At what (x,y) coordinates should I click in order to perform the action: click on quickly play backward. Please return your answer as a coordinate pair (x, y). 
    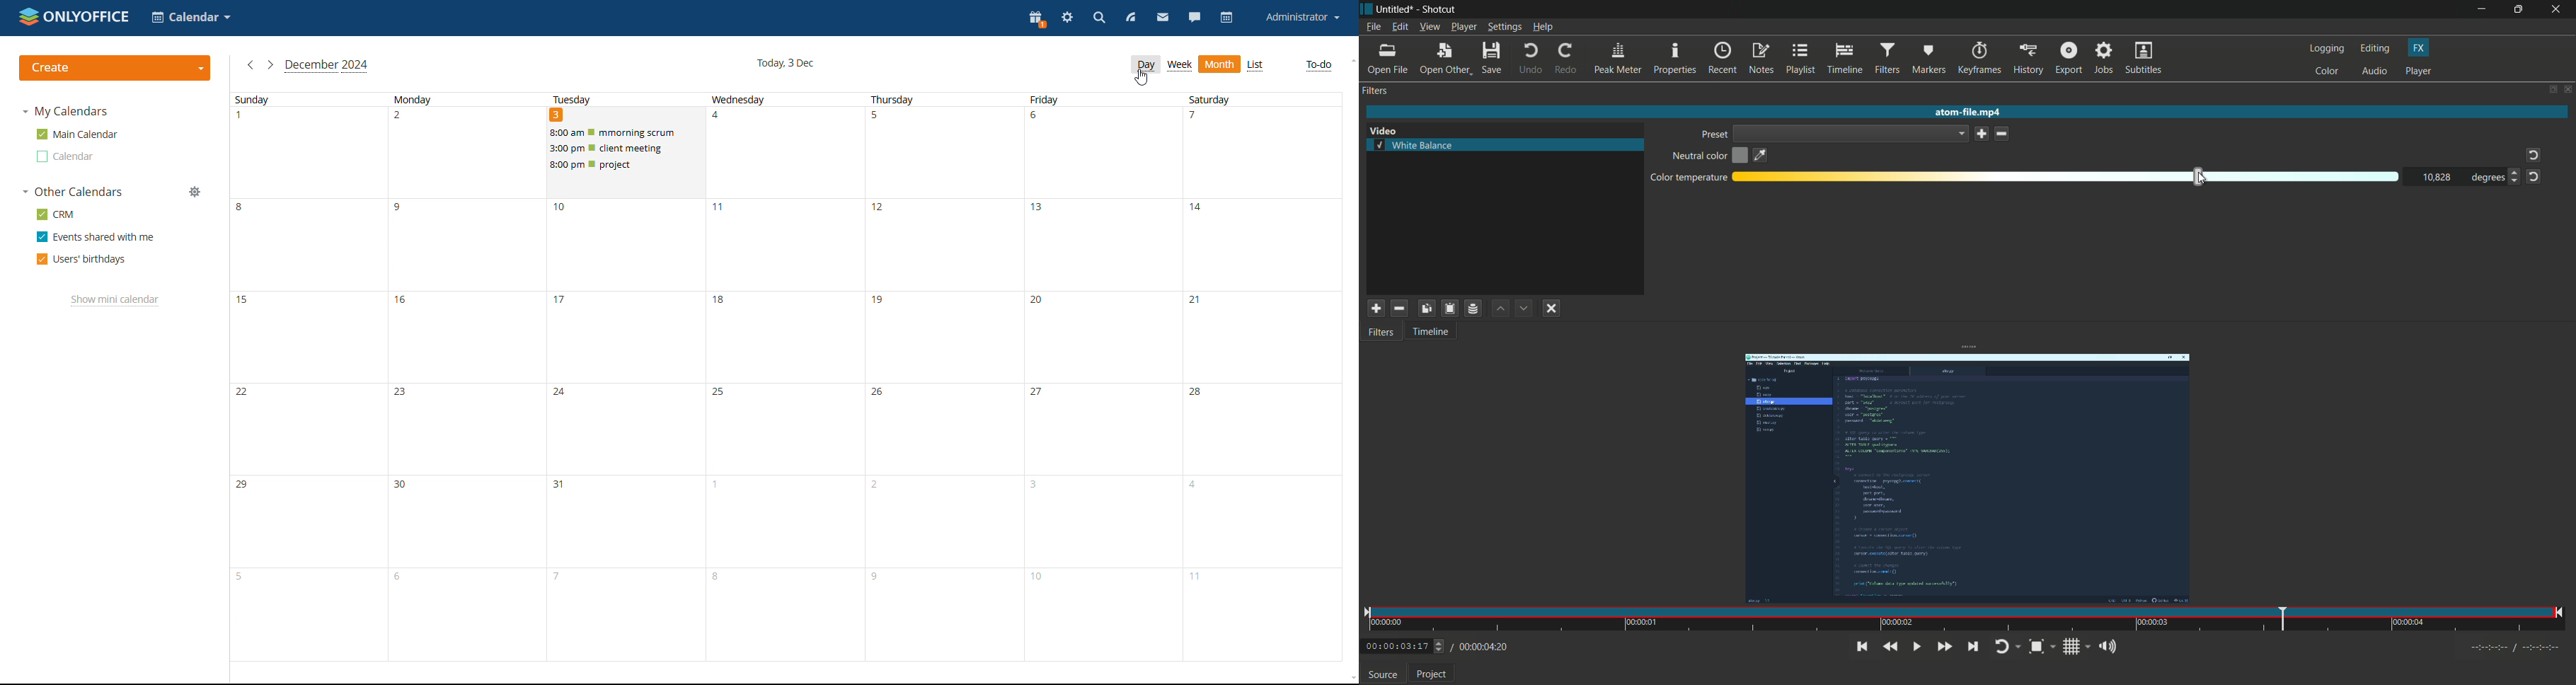
    Looking at the image, I should click on (1890, 647).